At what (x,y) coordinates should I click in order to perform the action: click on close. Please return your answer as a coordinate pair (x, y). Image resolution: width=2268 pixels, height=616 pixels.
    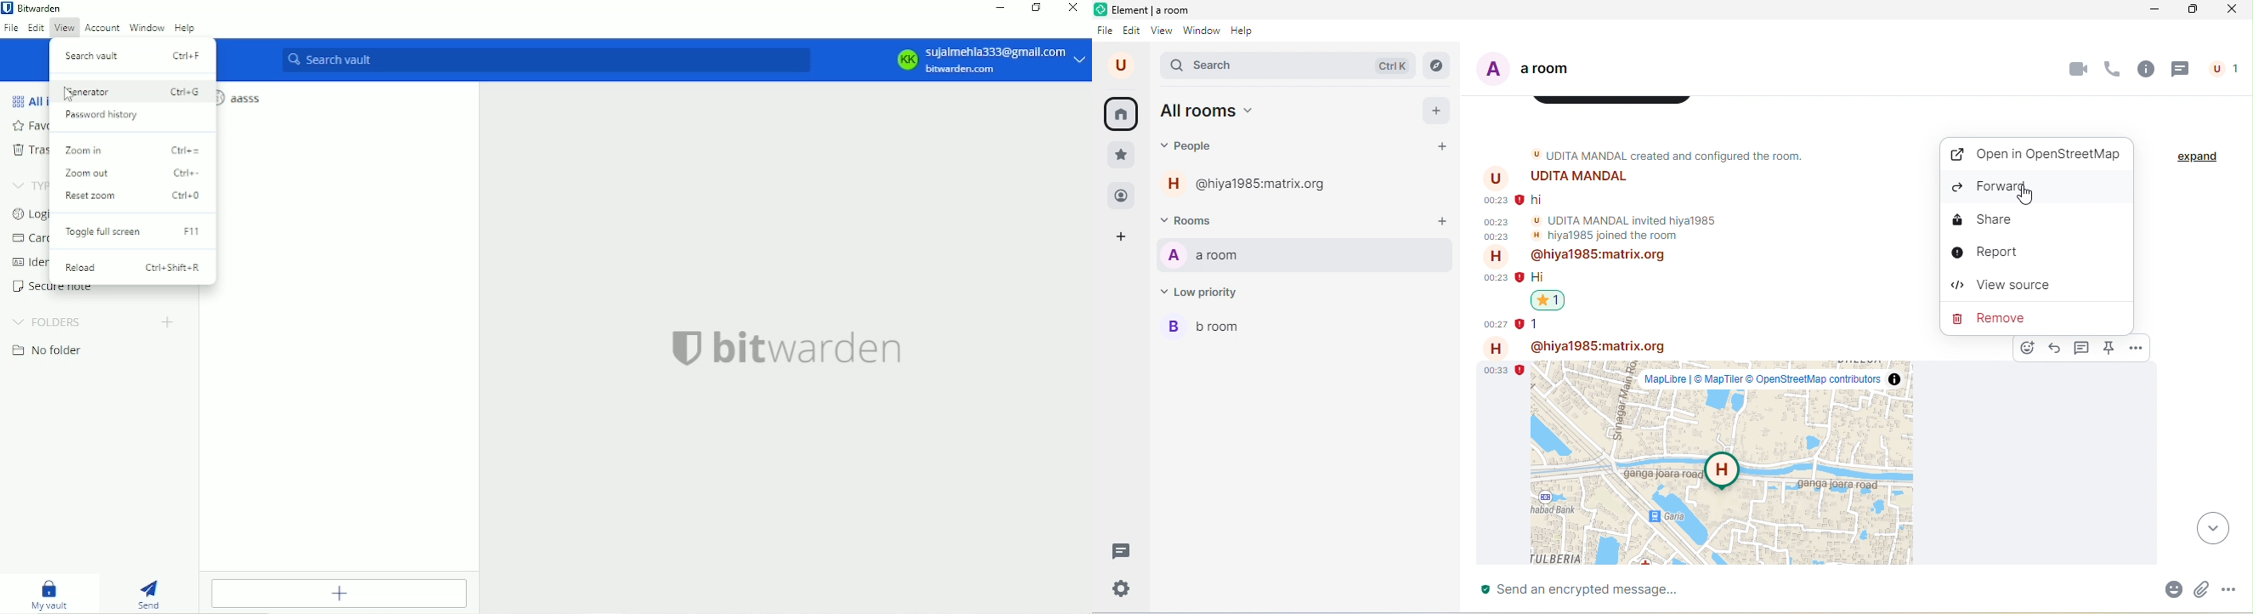
    Looking at the image, I should click on (2234, 10).